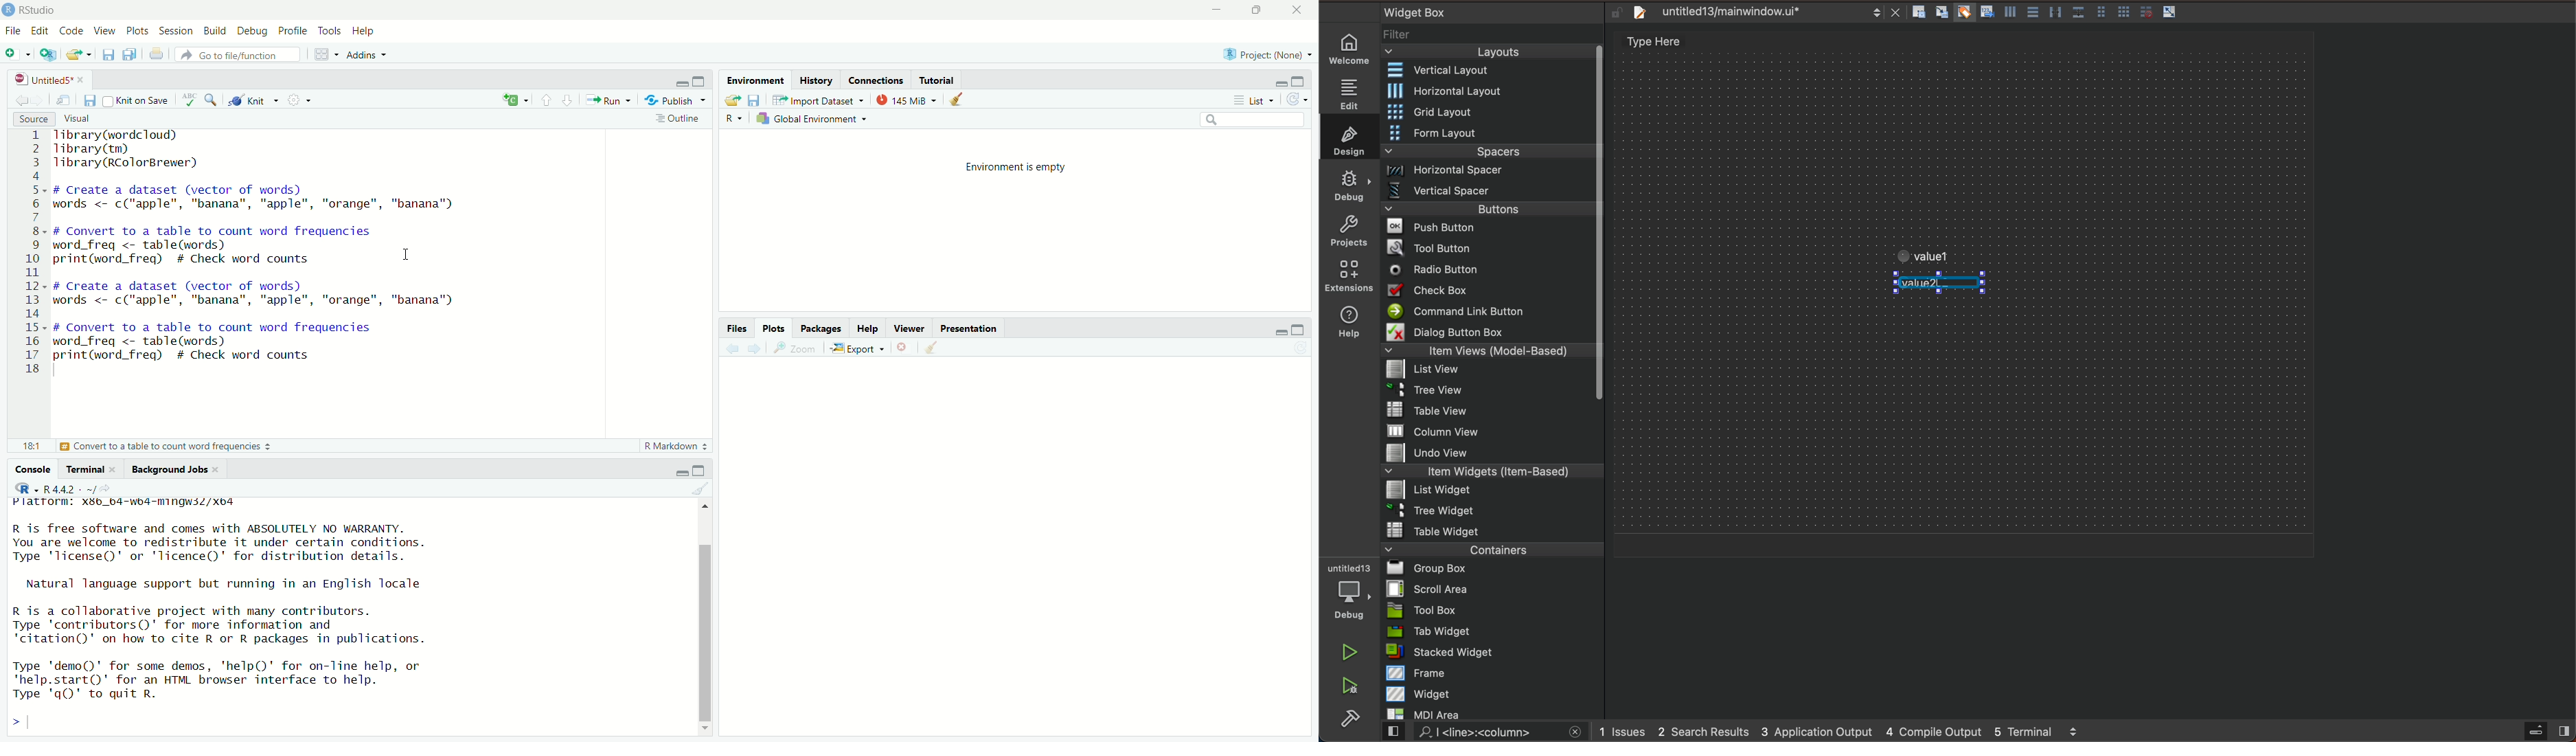 Image resolution: width=2576 pixels, height=756 pixels. Describe the element at coordinates (1438, 270) in the screenshot. I see `on key down` at that location.